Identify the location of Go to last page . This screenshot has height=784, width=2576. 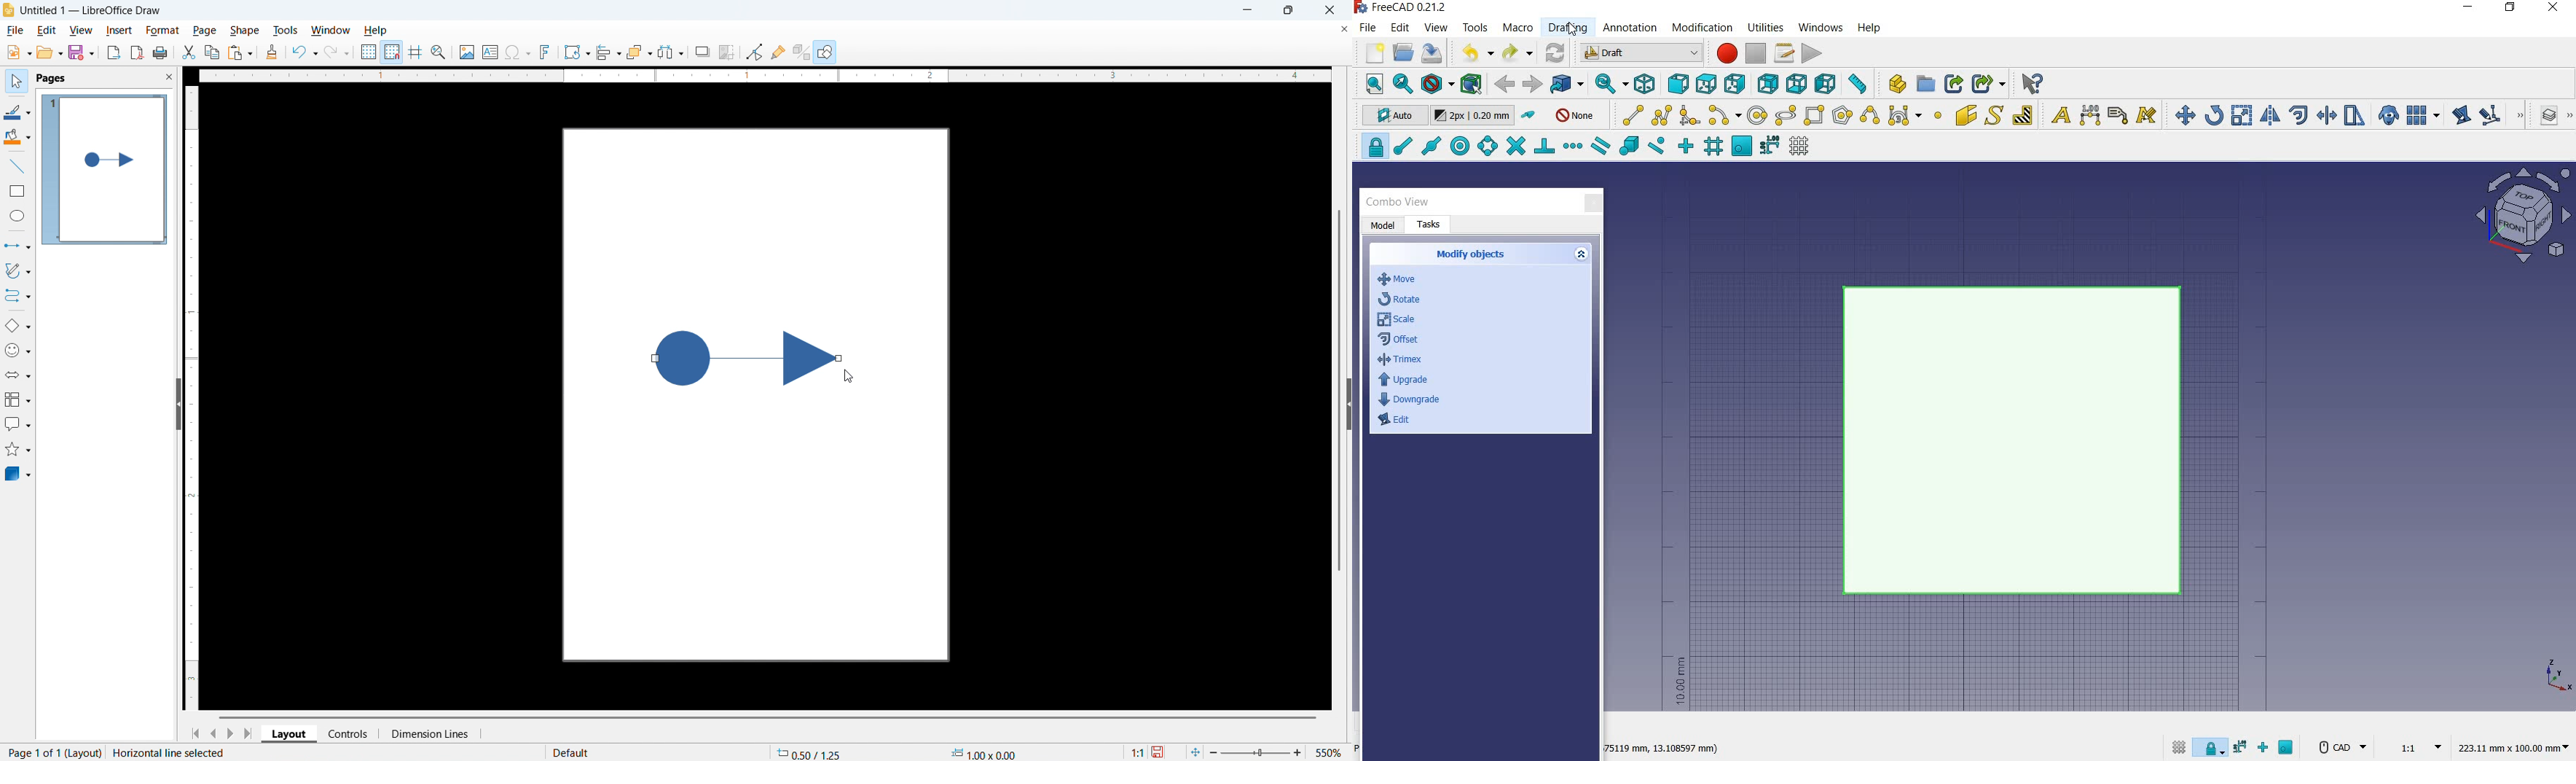
(250, 734).